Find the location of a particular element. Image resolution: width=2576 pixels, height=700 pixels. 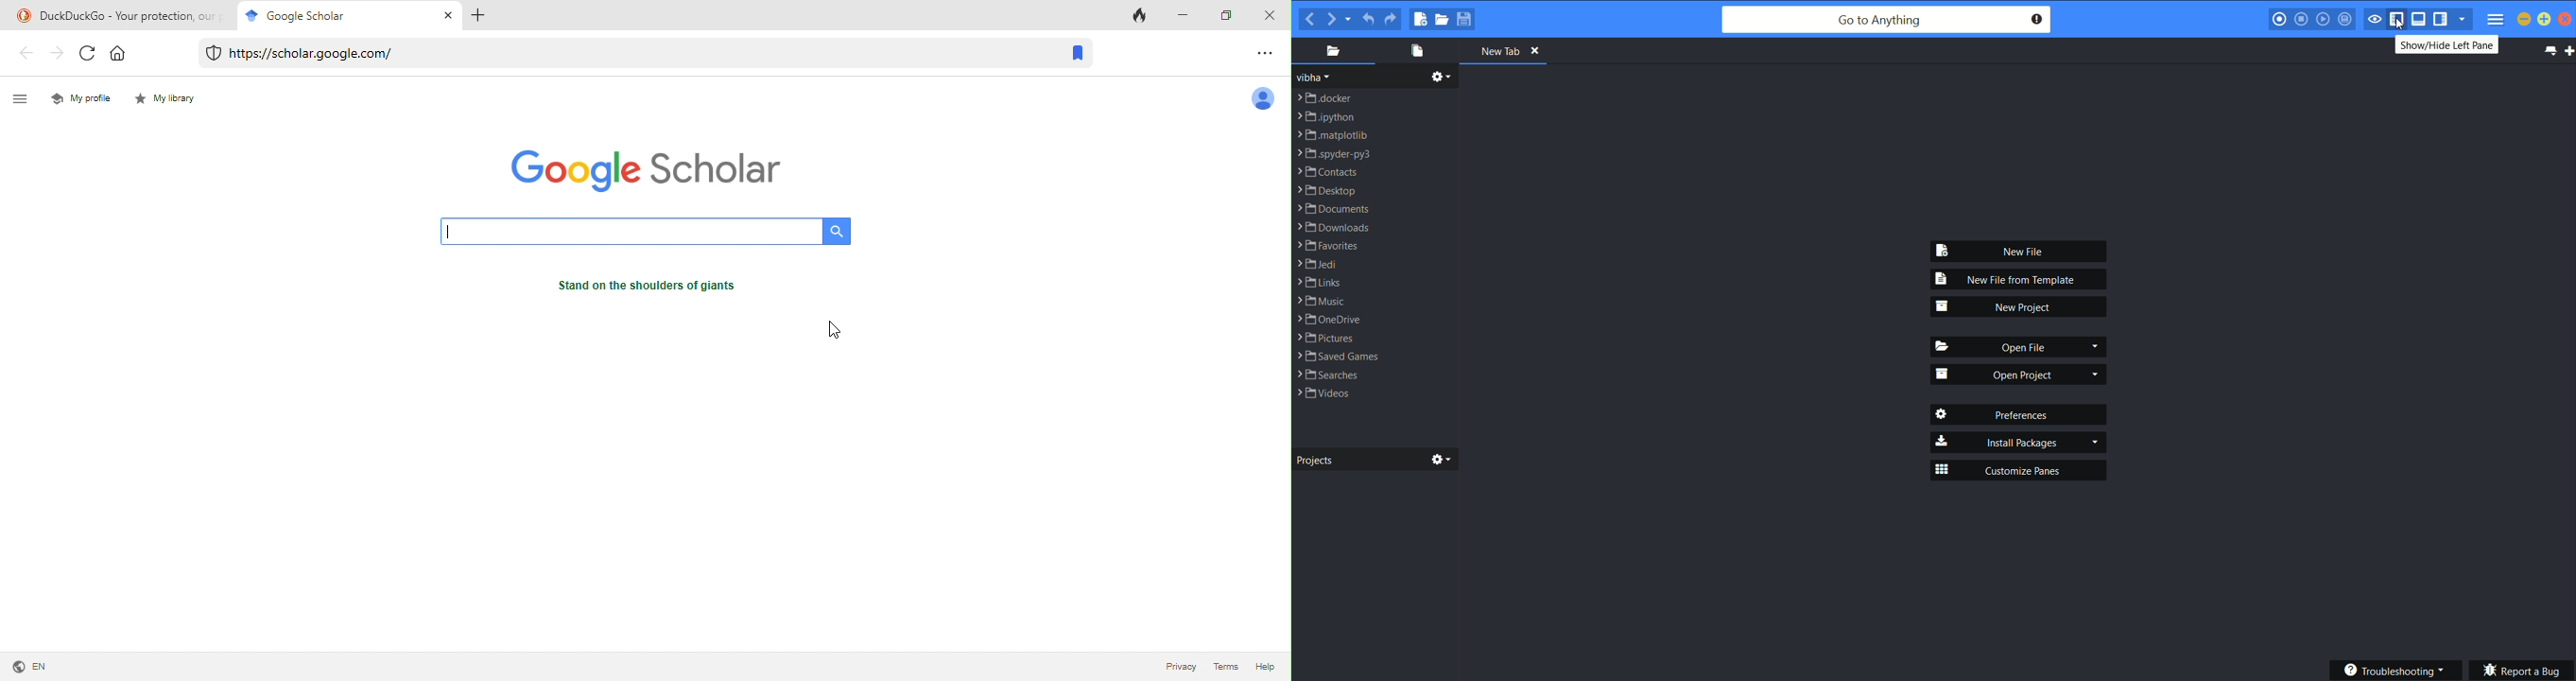

terms is located at coordinates (1225, 669).